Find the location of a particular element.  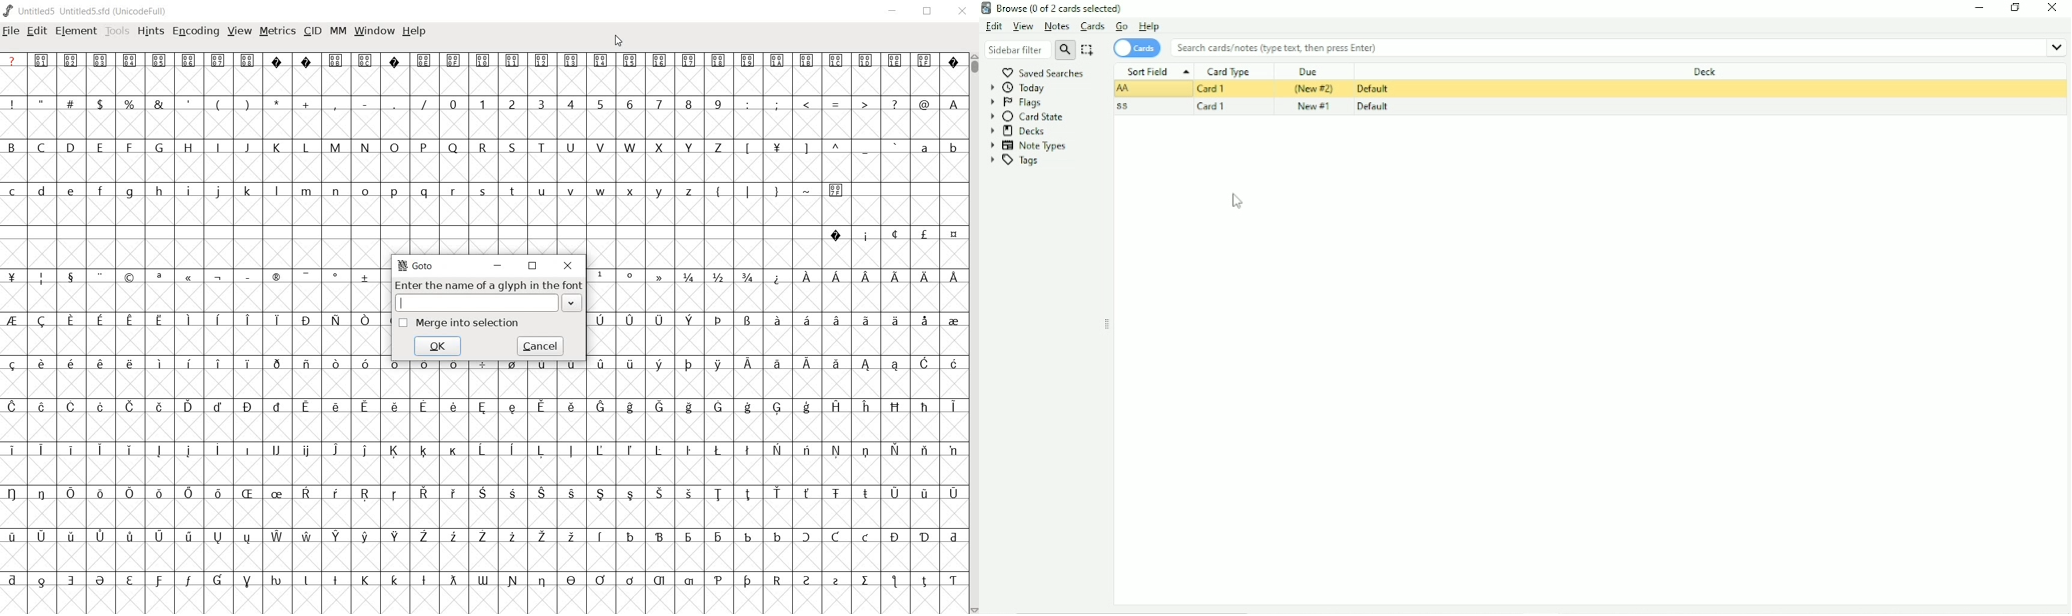

Symbol is located at coordinates (630, 494).